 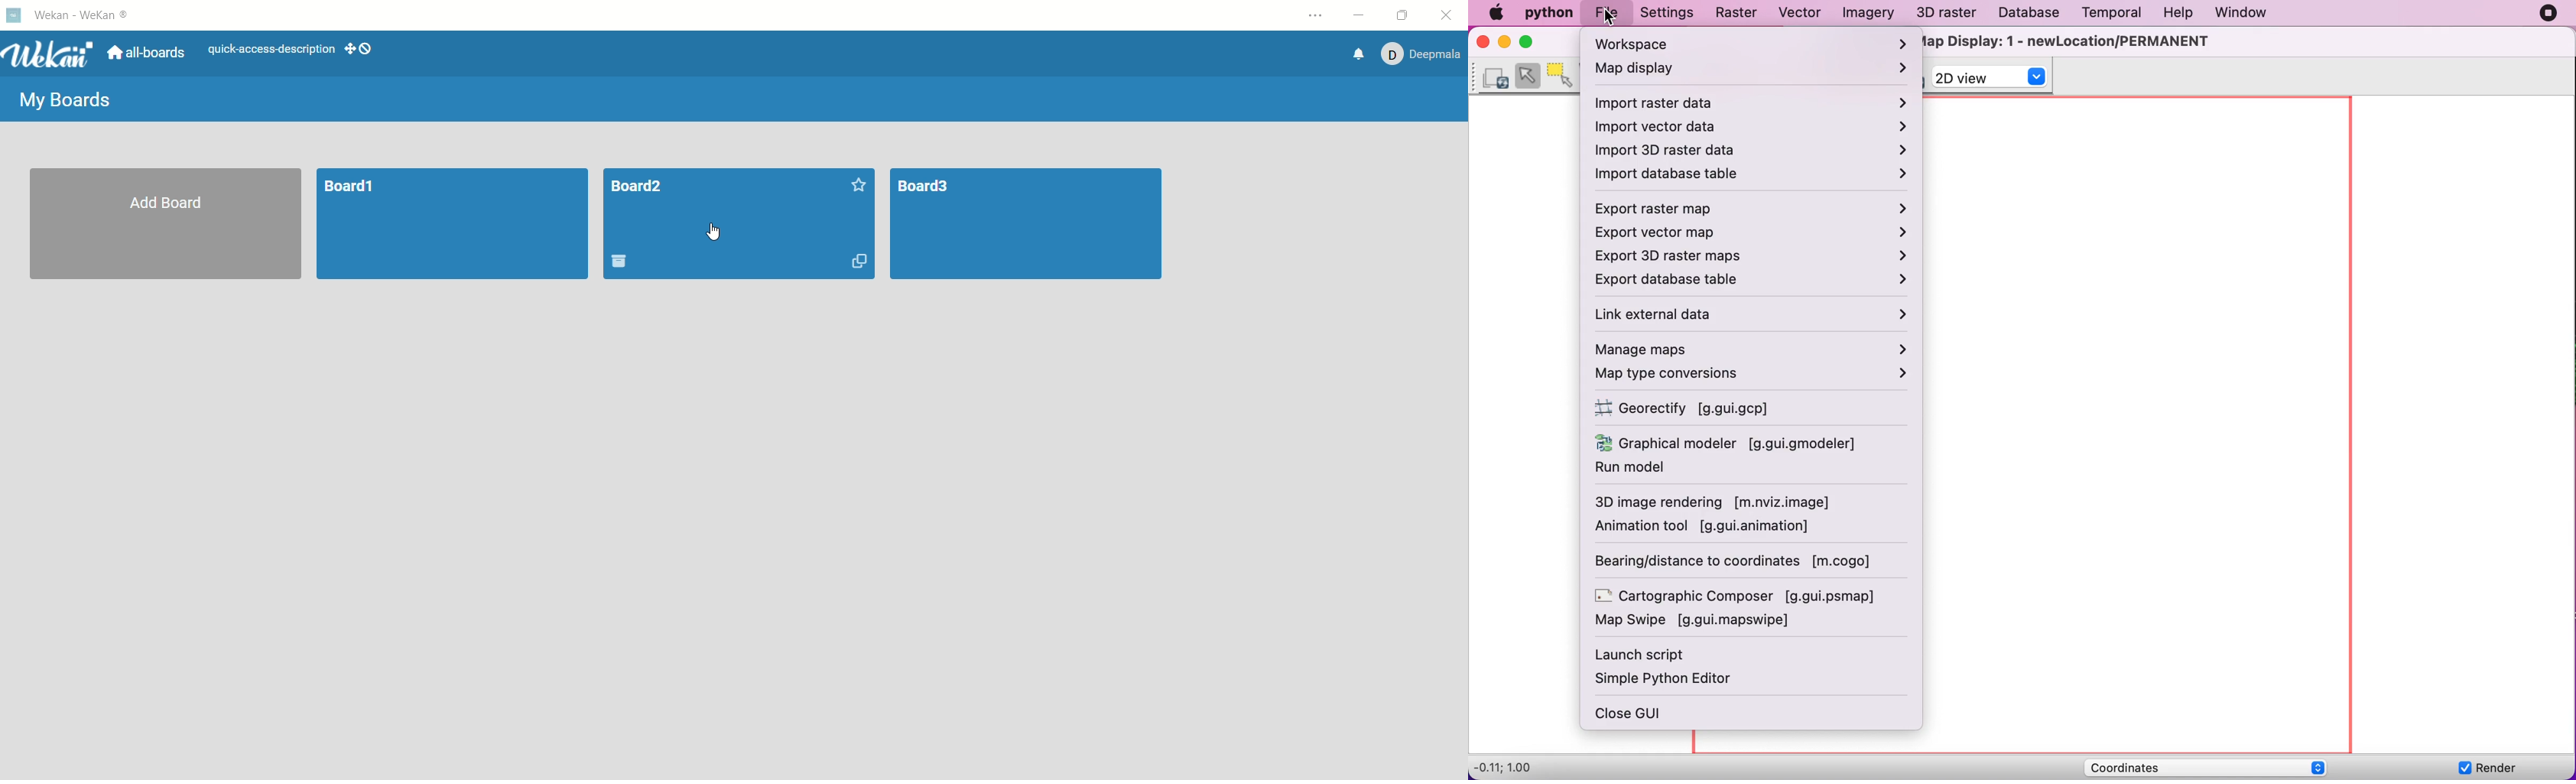 What do you see at coordinates (158, 226) in the screenshot?
I see `add board` at bounding box center [158, 226].